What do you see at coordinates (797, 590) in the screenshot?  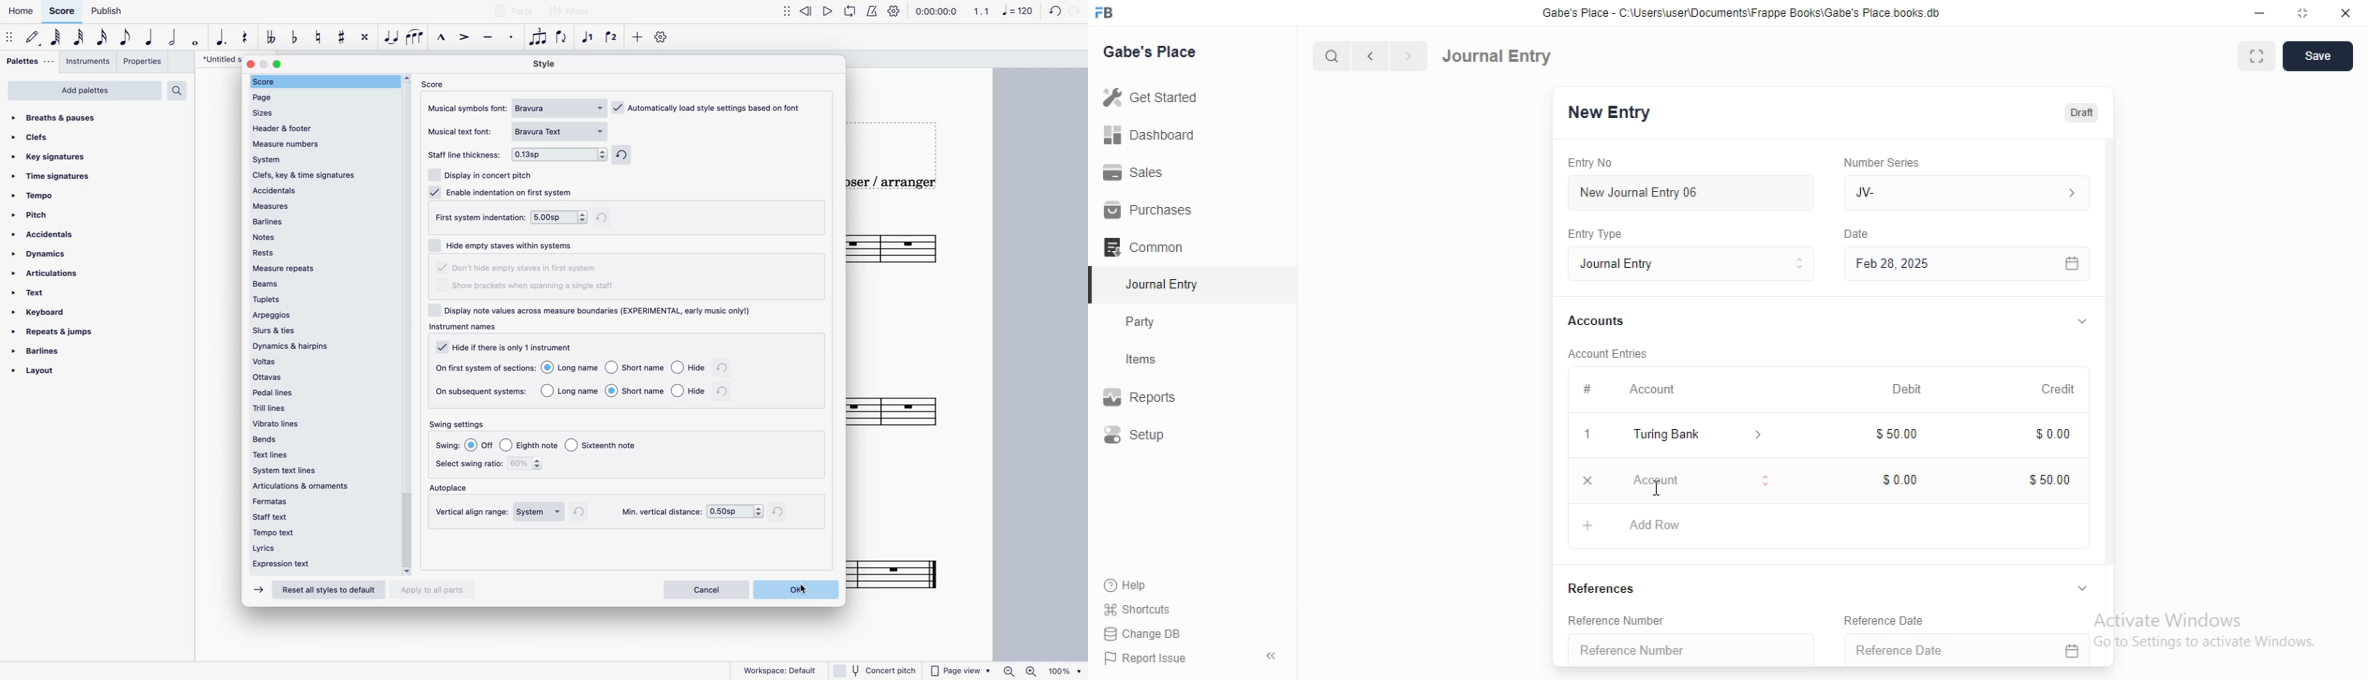 I see `ok` at bounding box center [797, 590].